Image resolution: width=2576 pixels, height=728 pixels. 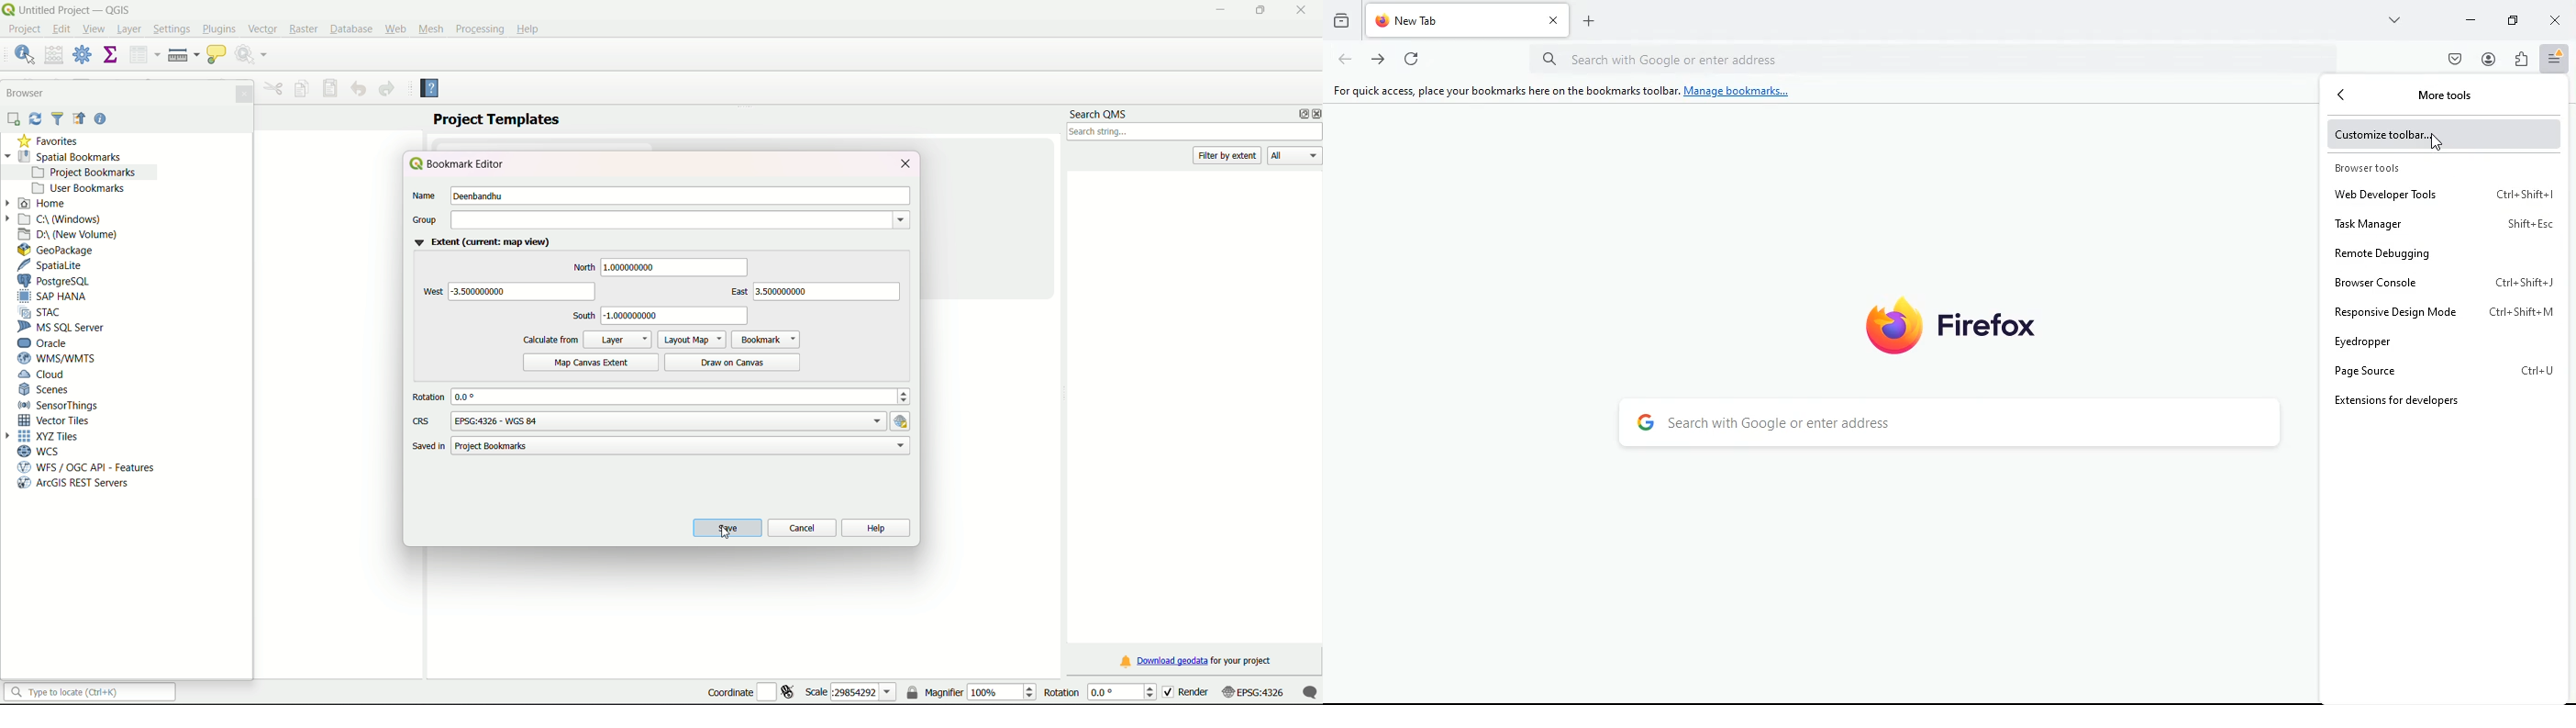 What do you see at coordinates (2557, 23) in the screenshot?
I see `close` at bounding box center [2557, 23].